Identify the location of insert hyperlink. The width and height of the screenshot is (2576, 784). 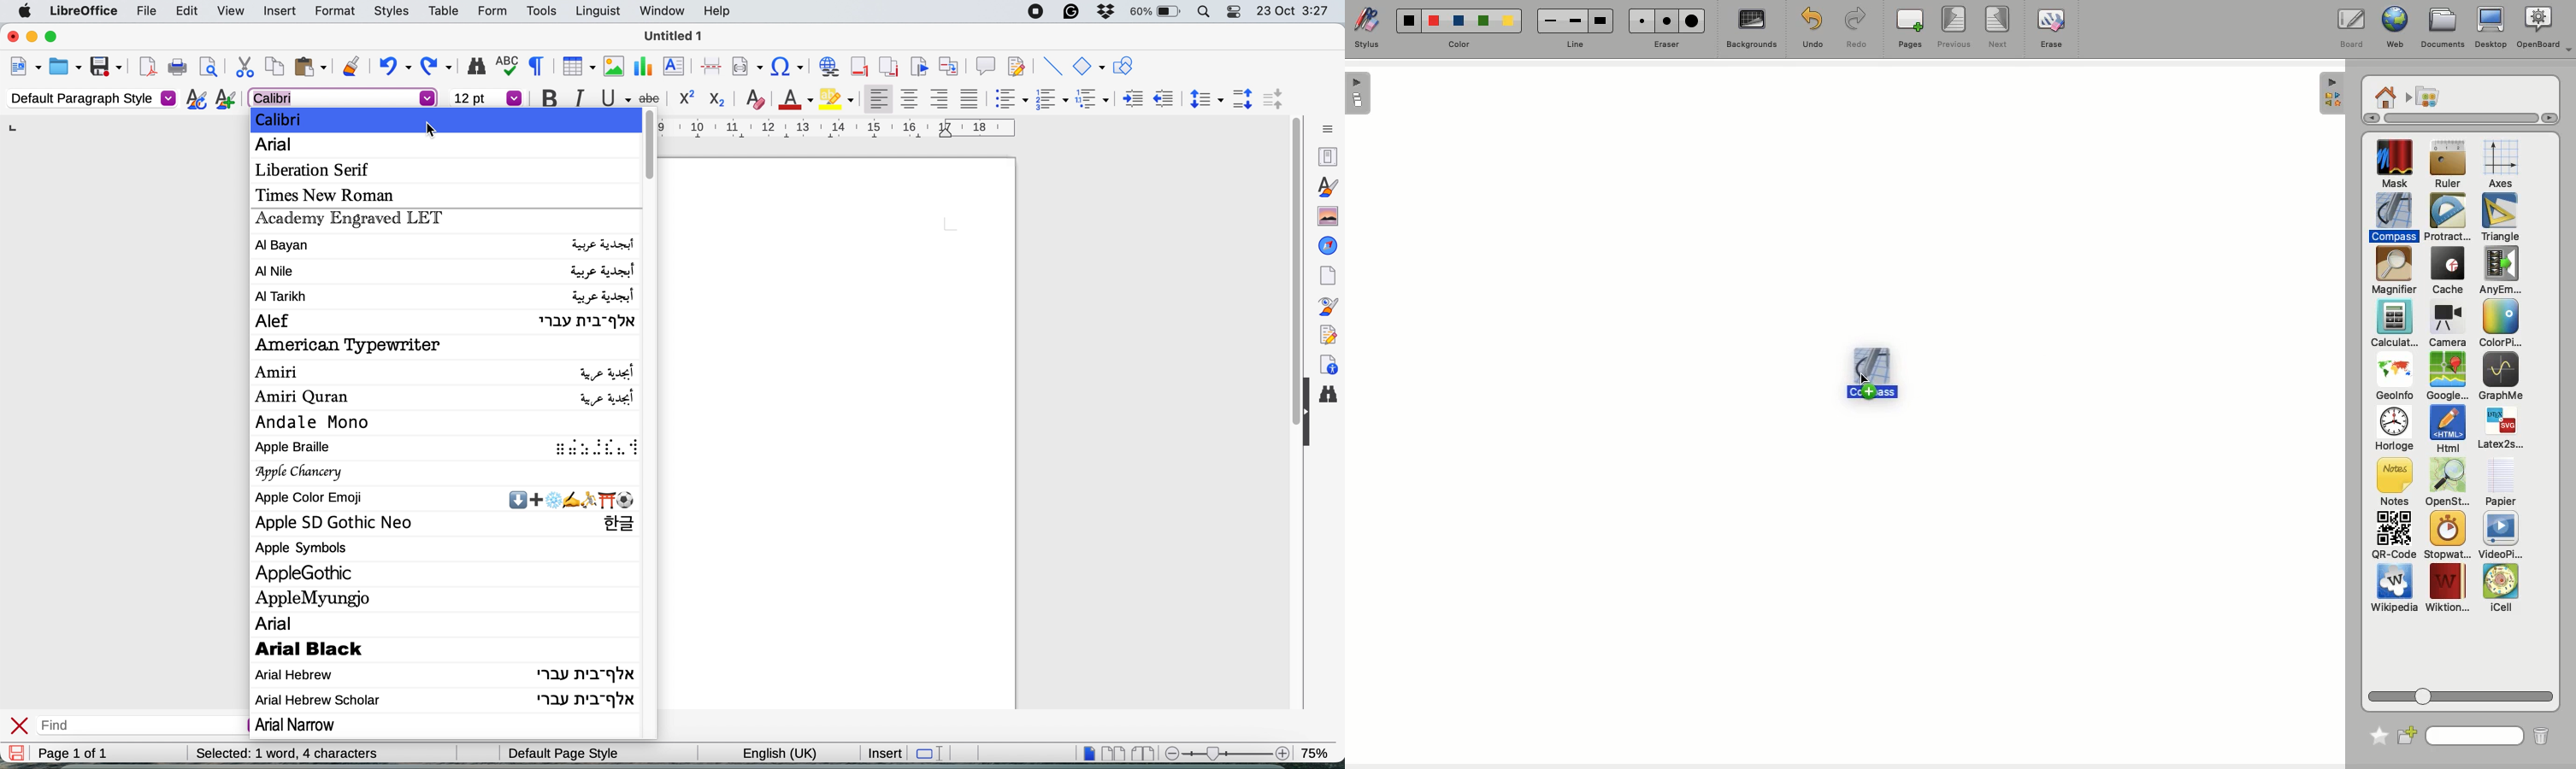
(827, 68).